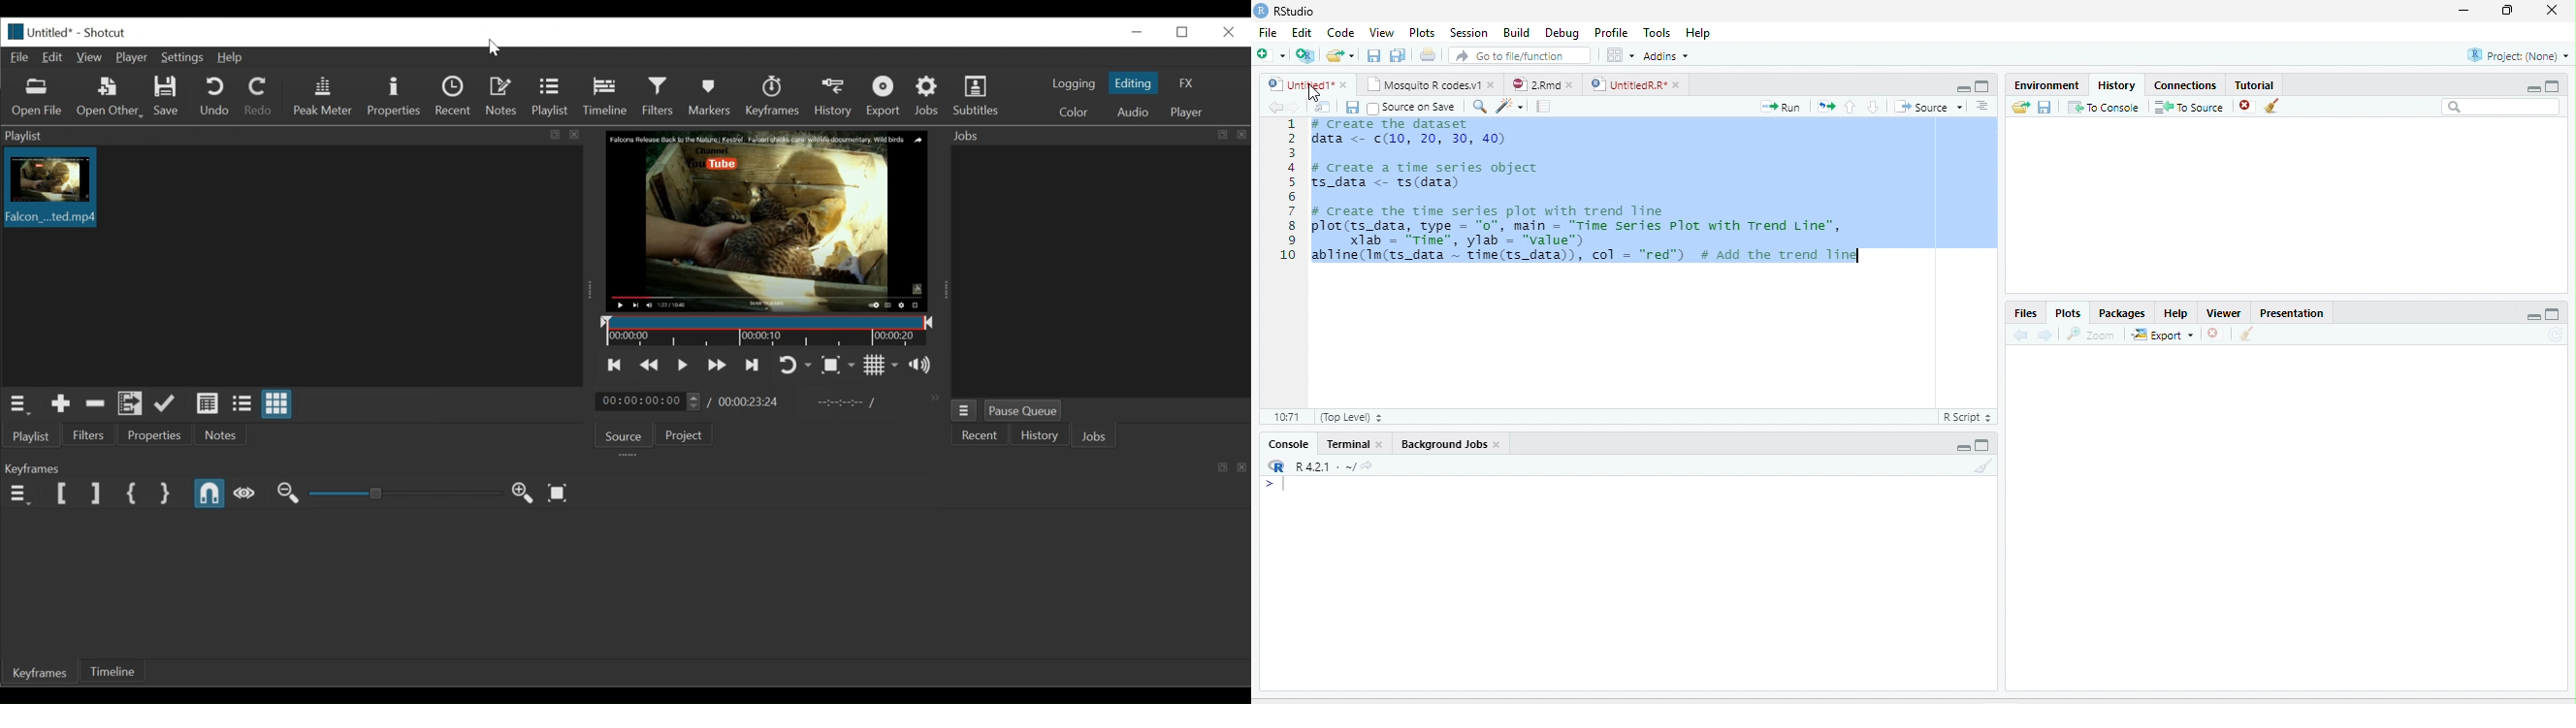 The width and height of the screenshot is (2576, 728). What do you see at coordinates (1825, 107) in the screenshot?
I see `Re-run the previous code region` at bounding box center [1825, 107].